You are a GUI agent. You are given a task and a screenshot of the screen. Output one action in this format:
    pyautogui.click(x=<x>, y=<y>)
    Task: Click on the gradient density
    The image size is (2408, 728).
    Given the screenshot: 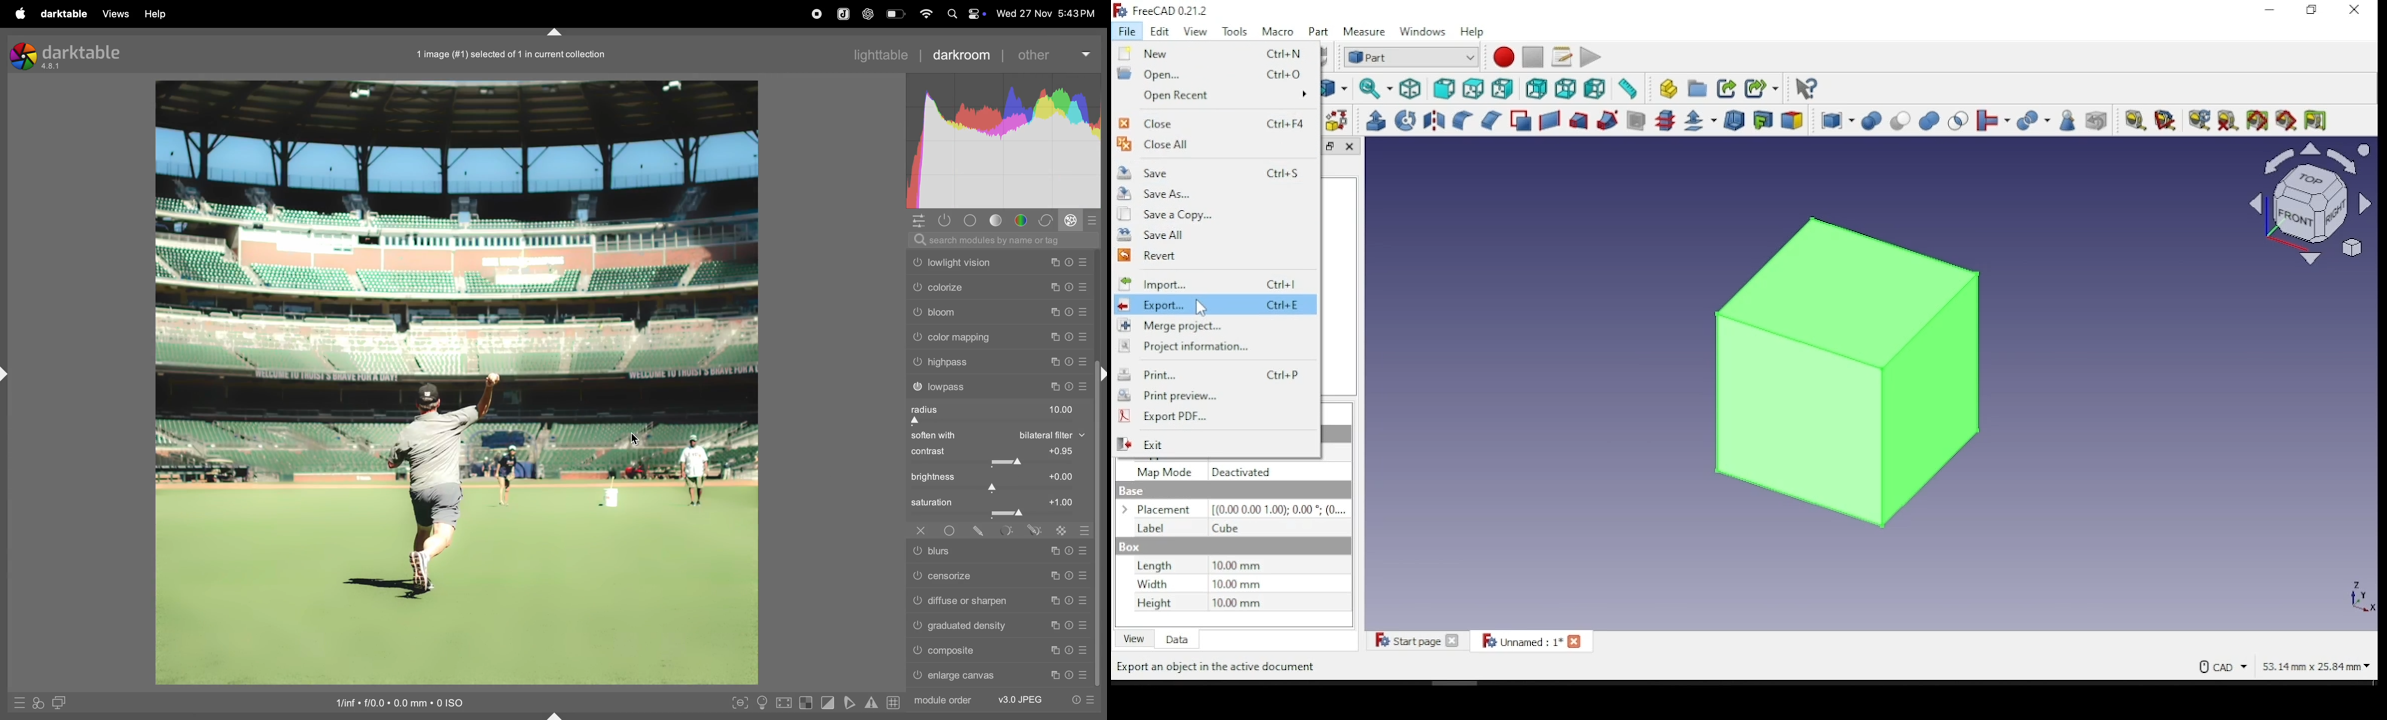 What is the action you would take?
    pyautogui.click(x=999, y=625)
    